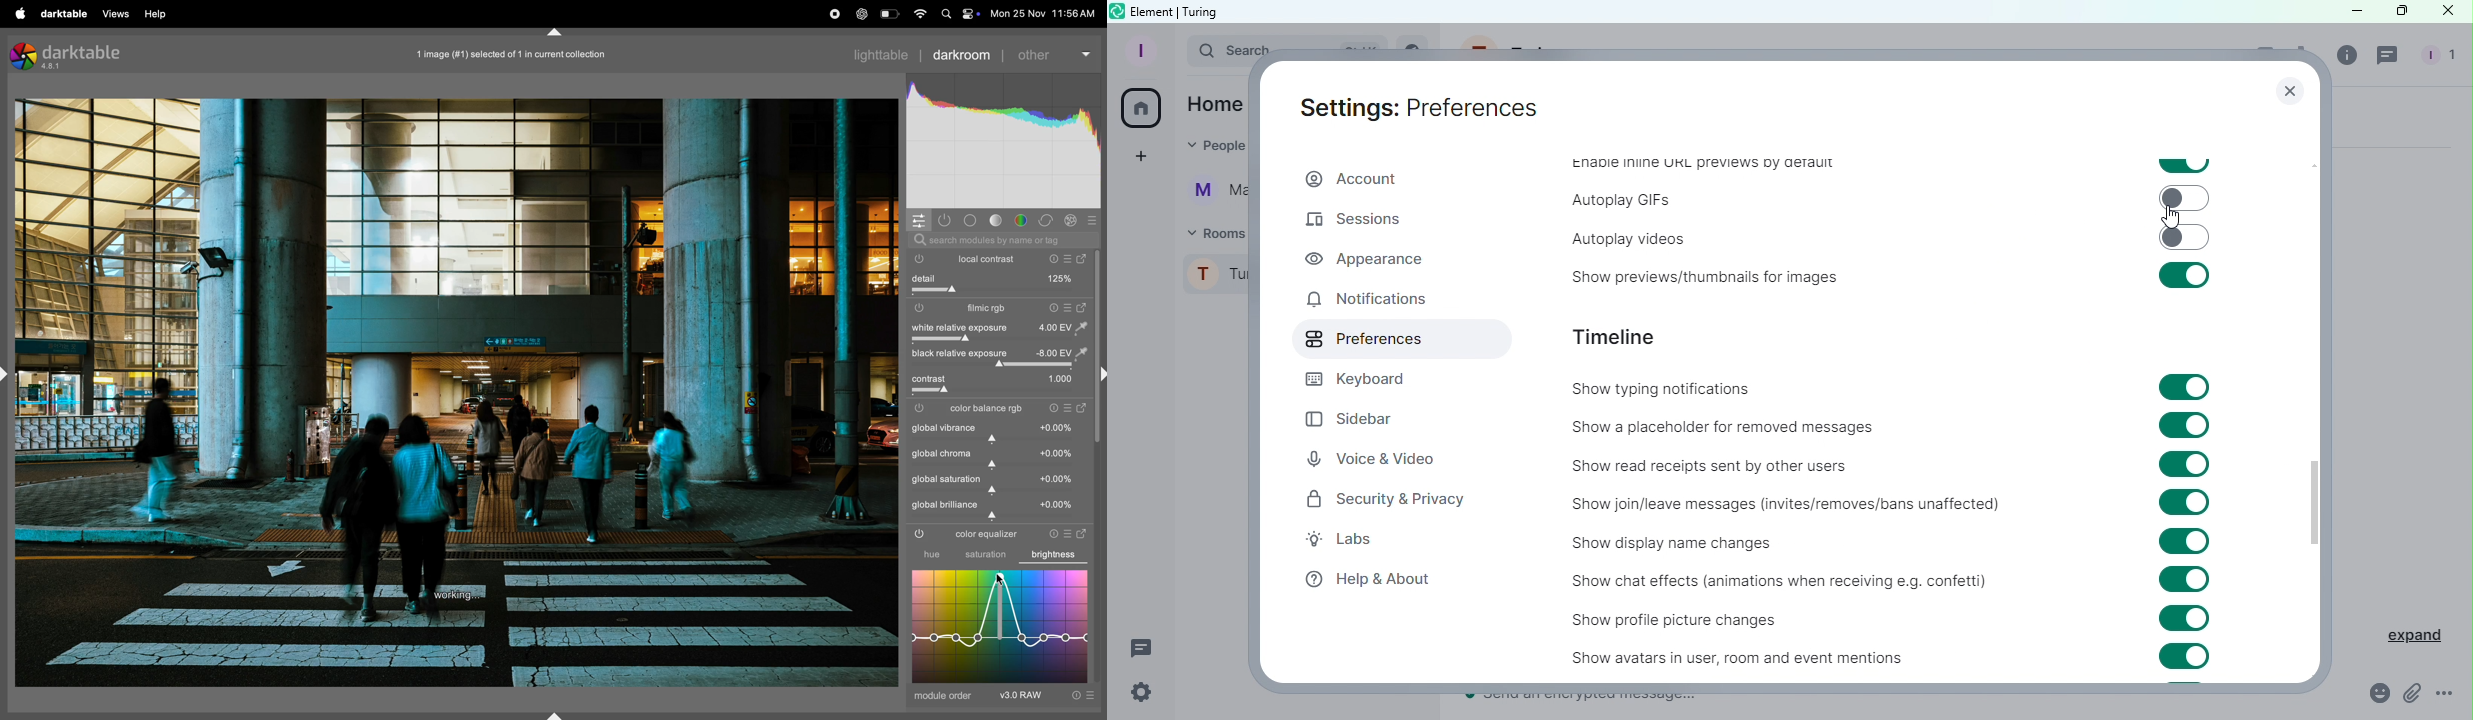 This screenshot has width=2492, height=728. I want to click on Appearance, so click(1367, 259).